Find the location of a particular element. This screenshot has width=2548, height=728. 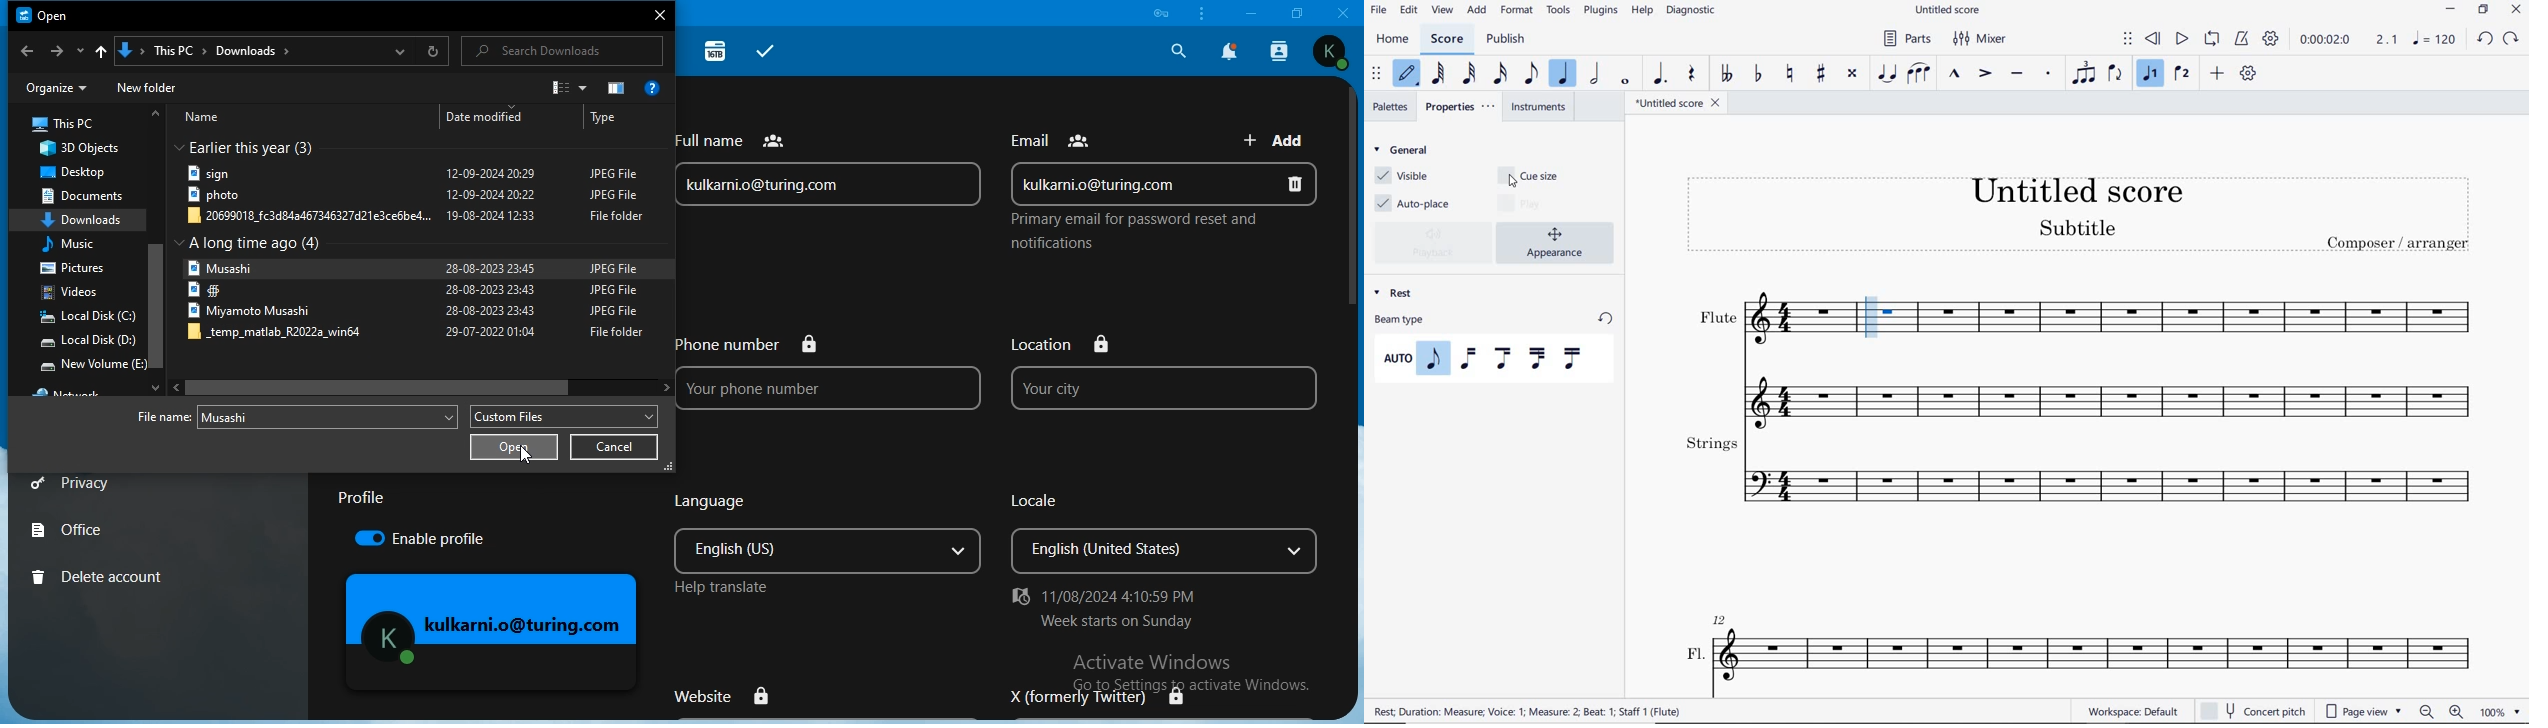

organize is located at coordinates (55, 87).